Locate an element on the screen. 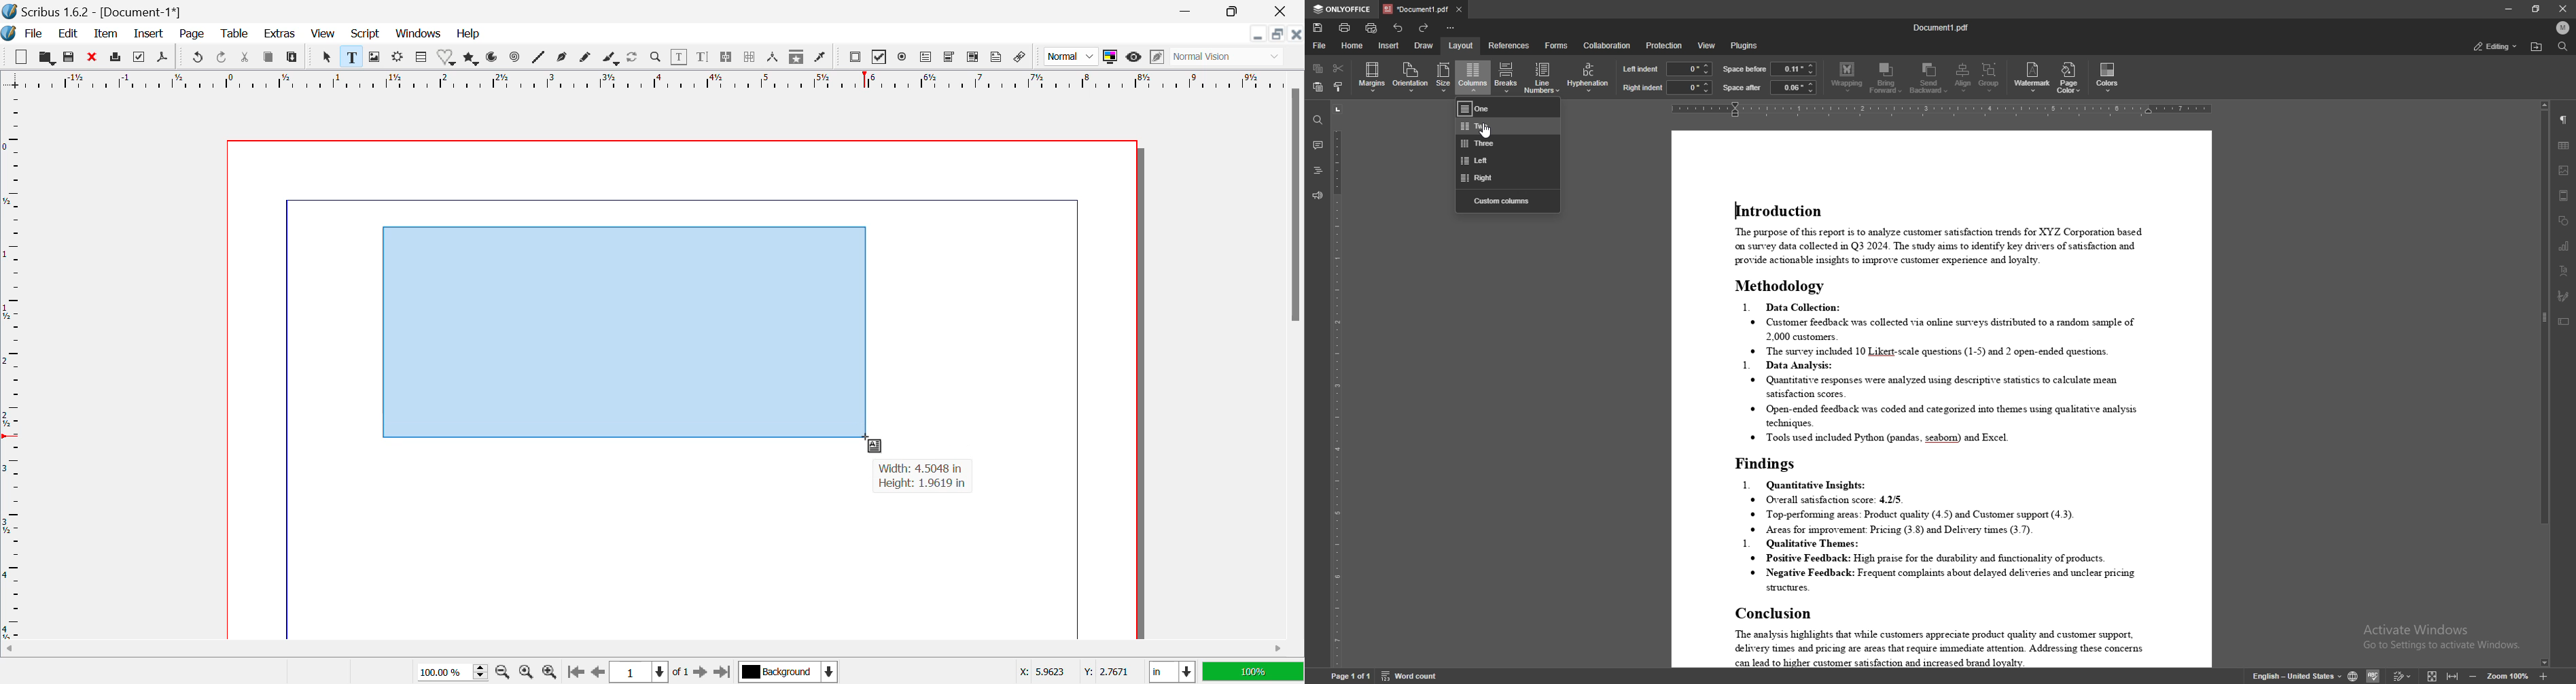 This screenshot has height=700, width=2576. zoom out is located at coordinates (2475, 675).